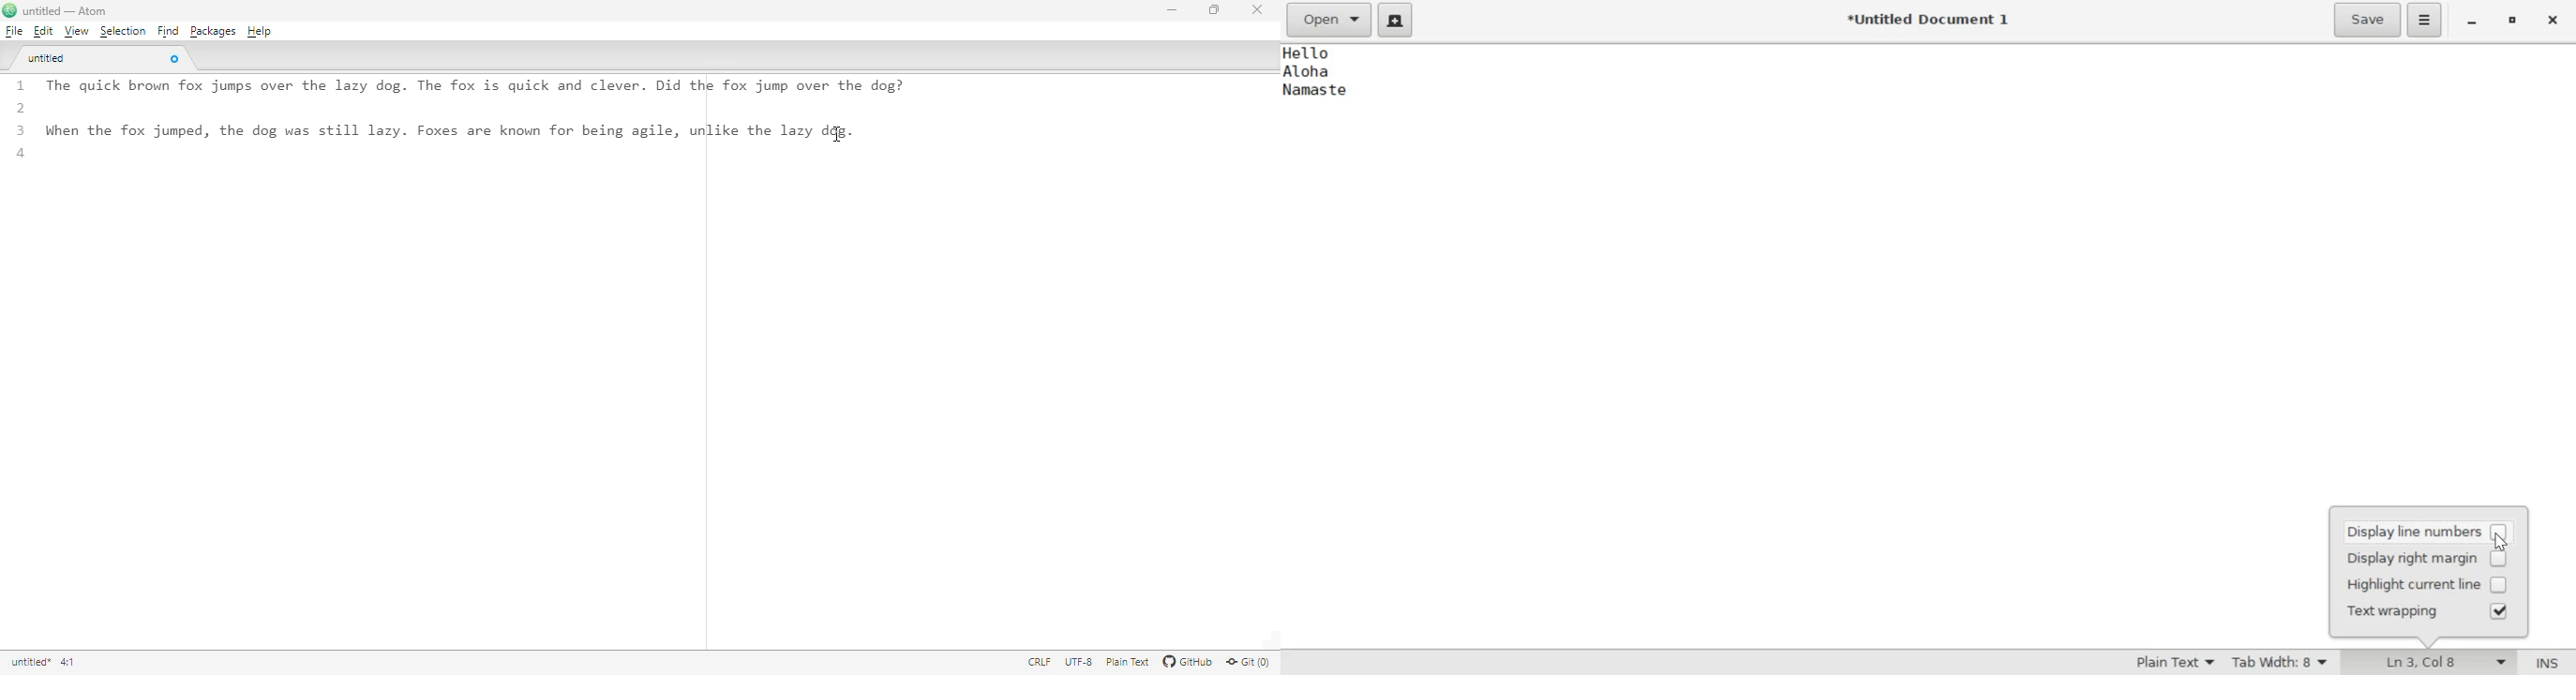 The height and width of the screenshot is (700, 2576). Describe the element at coordinates (1188, 663) in the screenshot. I see `GitHub` at that location.